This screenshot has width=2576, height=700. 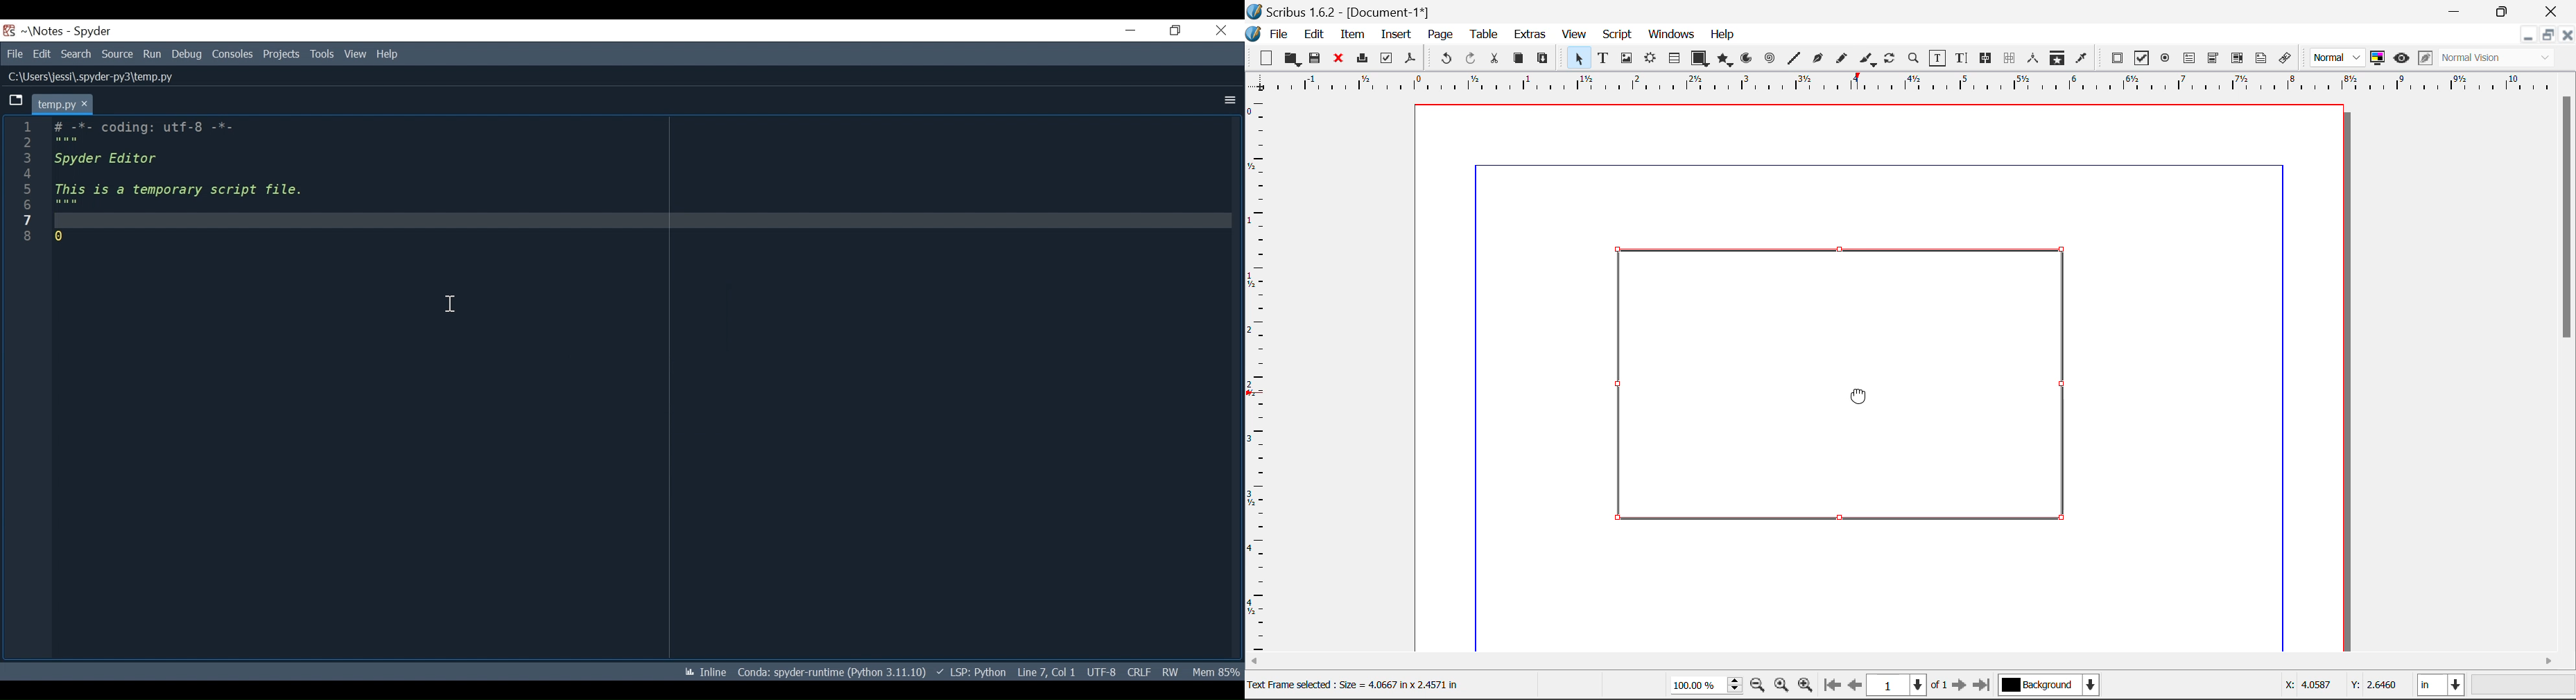 What do you see at coordinates (1292, 59) in the screenshot?
I see `Open` at bounding box center [1292, 59].